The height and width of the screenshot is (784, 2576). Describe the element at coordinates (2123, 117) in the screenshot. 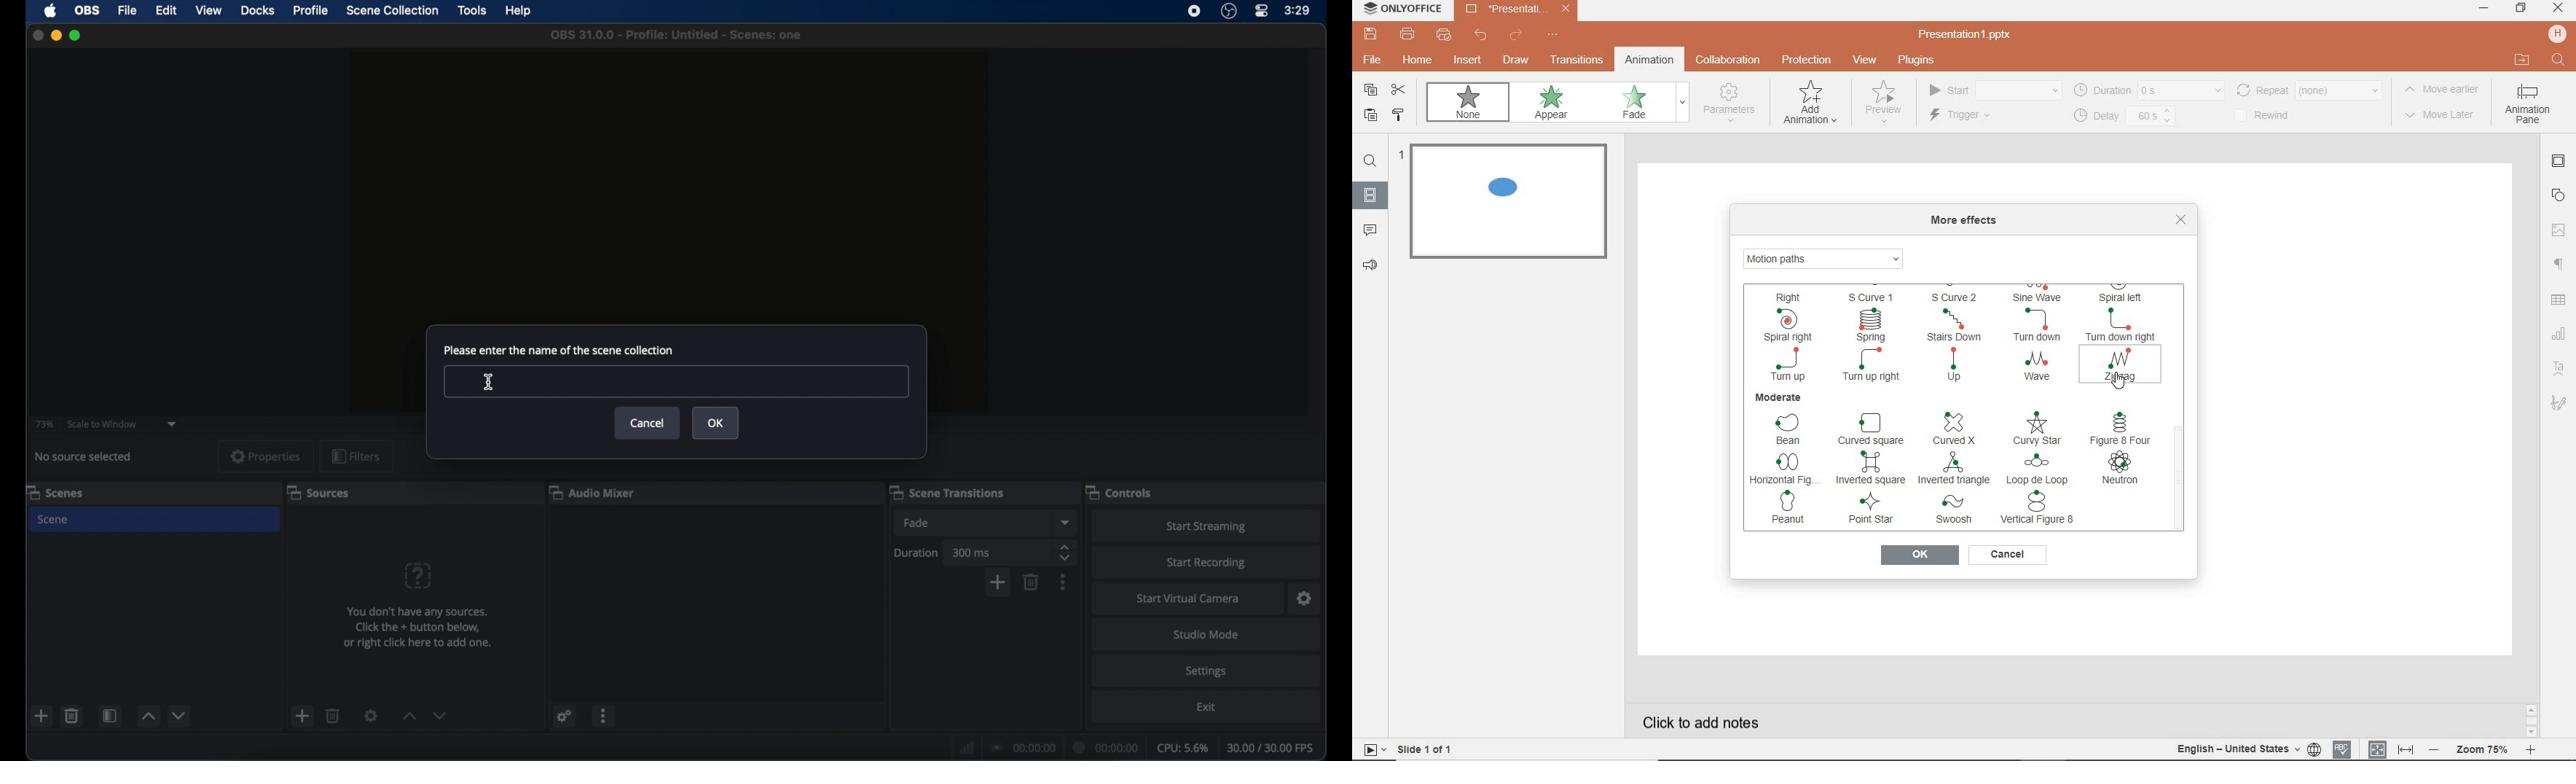

I see `delay` at that location.